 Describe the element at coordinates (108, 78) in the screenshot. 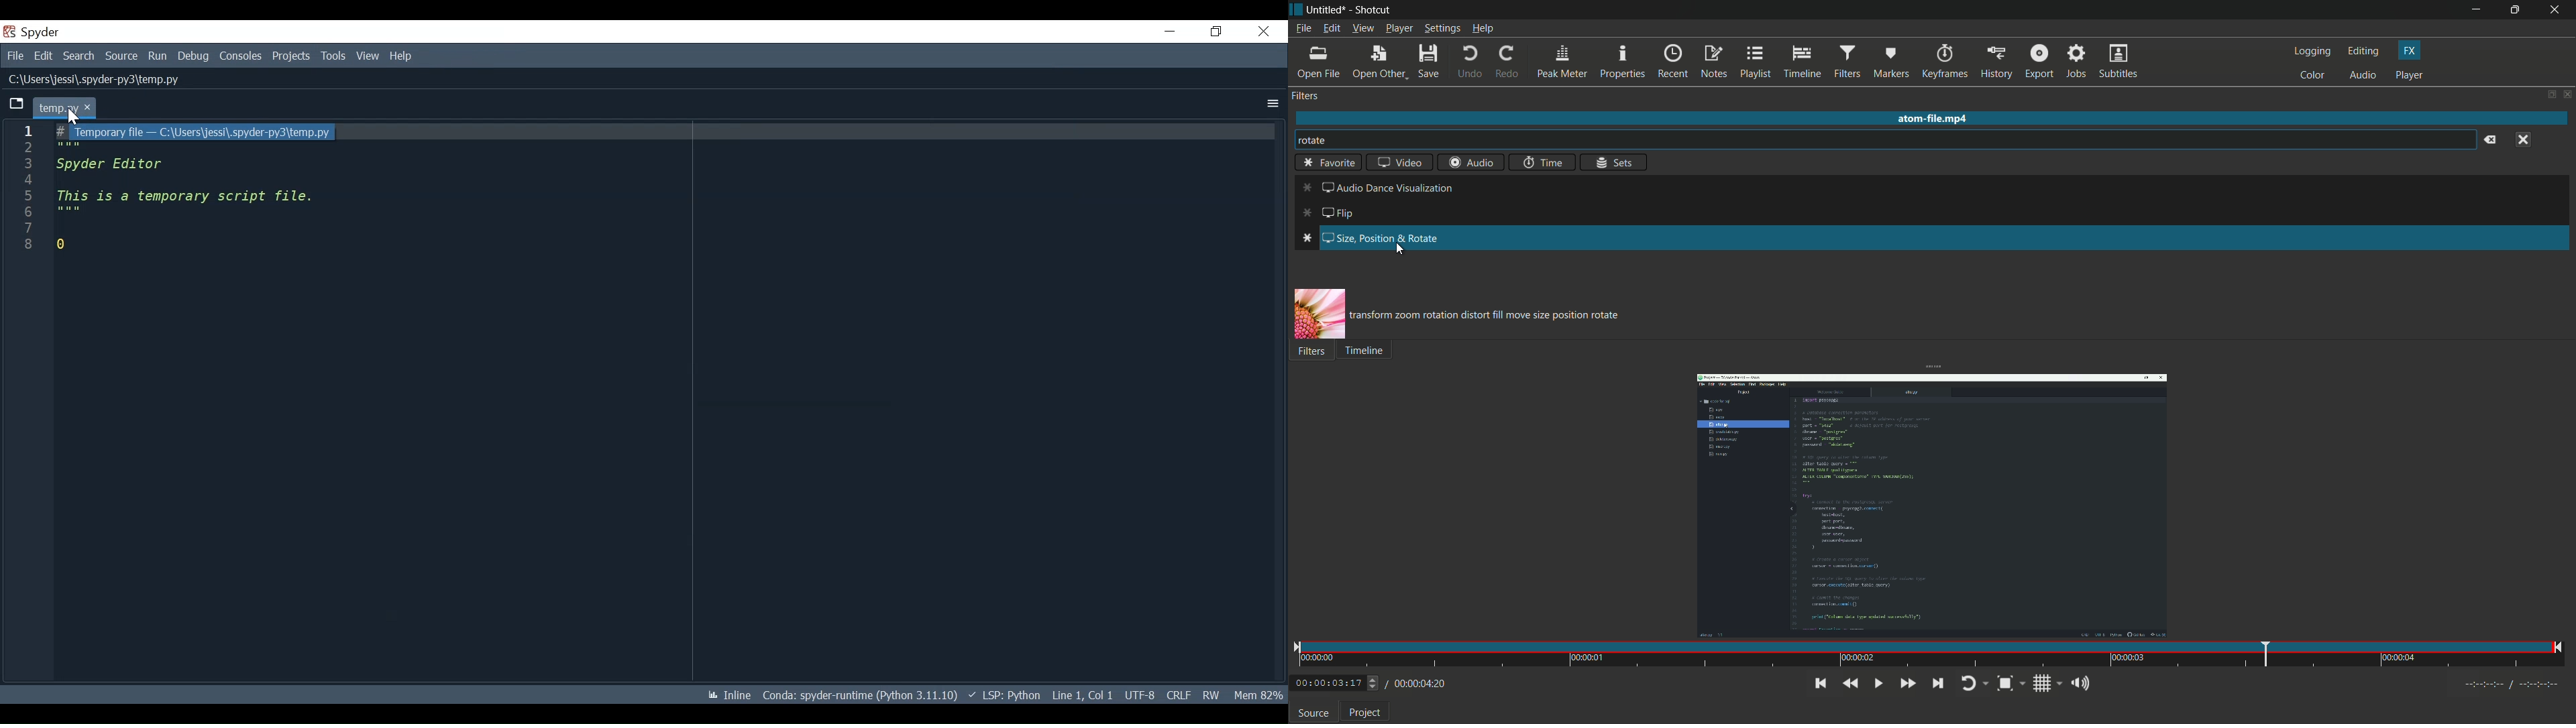

I see `C:\Users\jessi\.spyder-py3\temp.py` at that location.